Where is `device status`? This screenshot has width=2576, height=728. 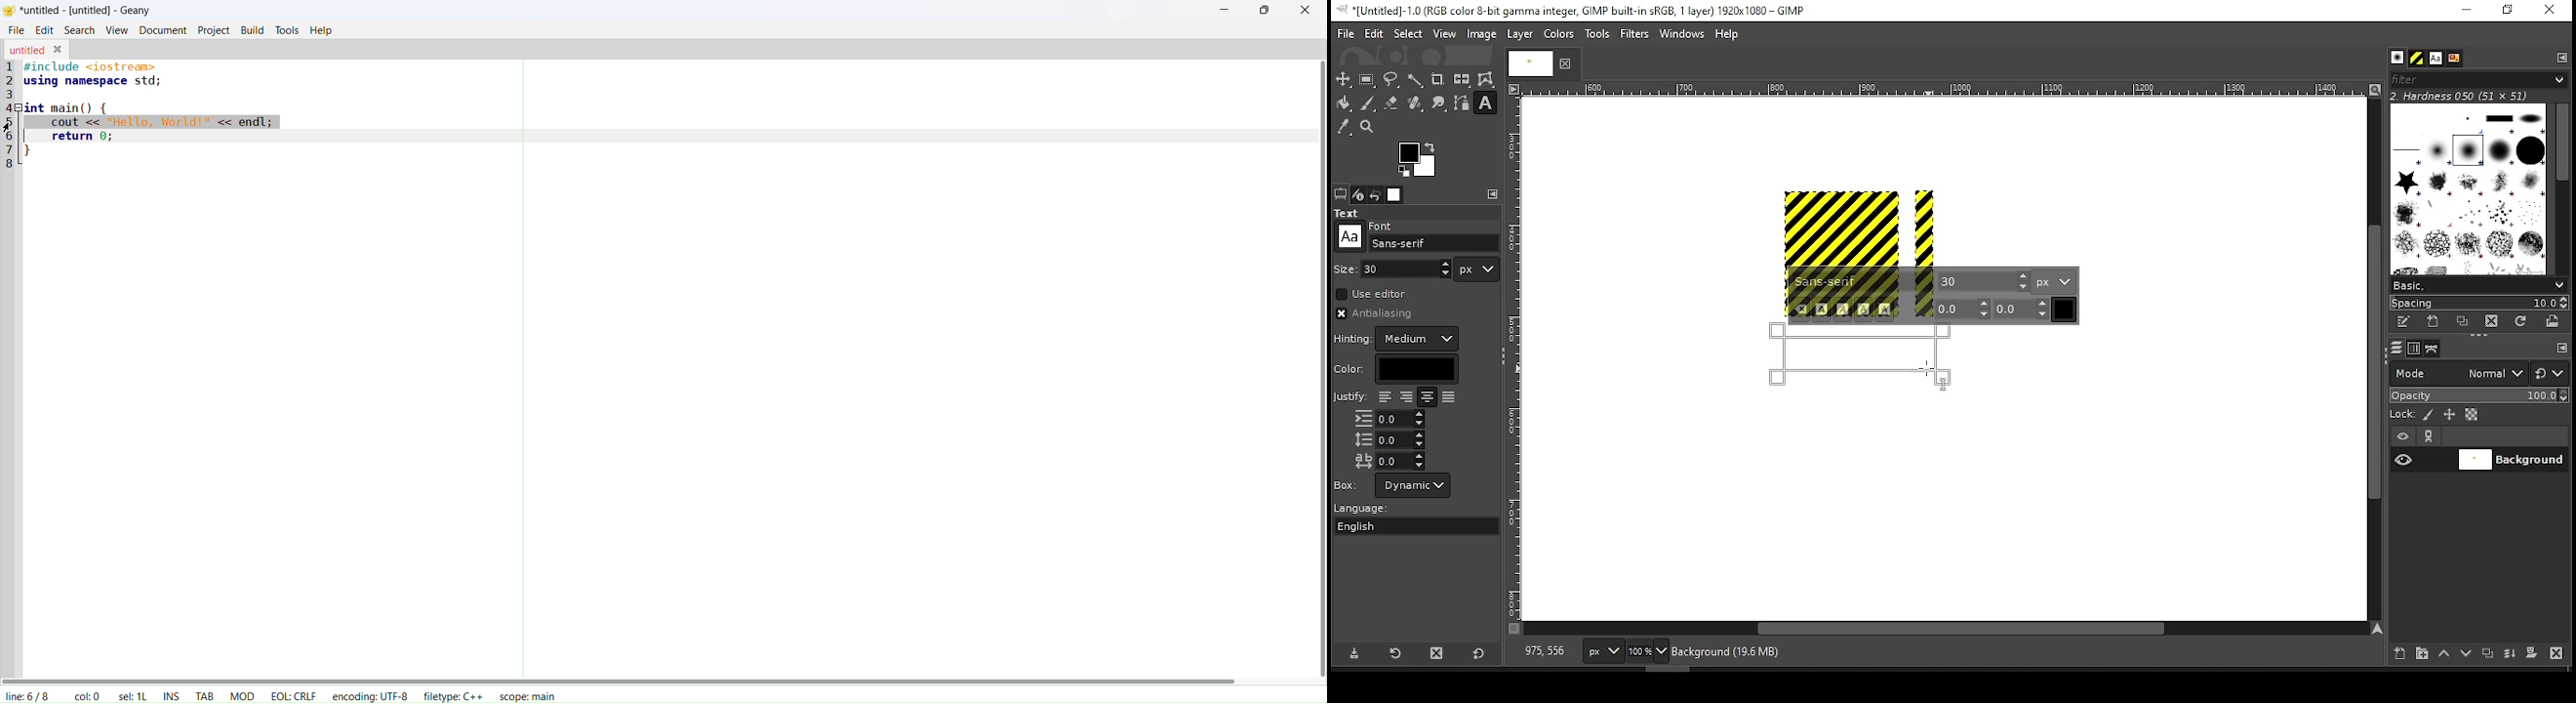
device status is located at coordinates (1358, 194).